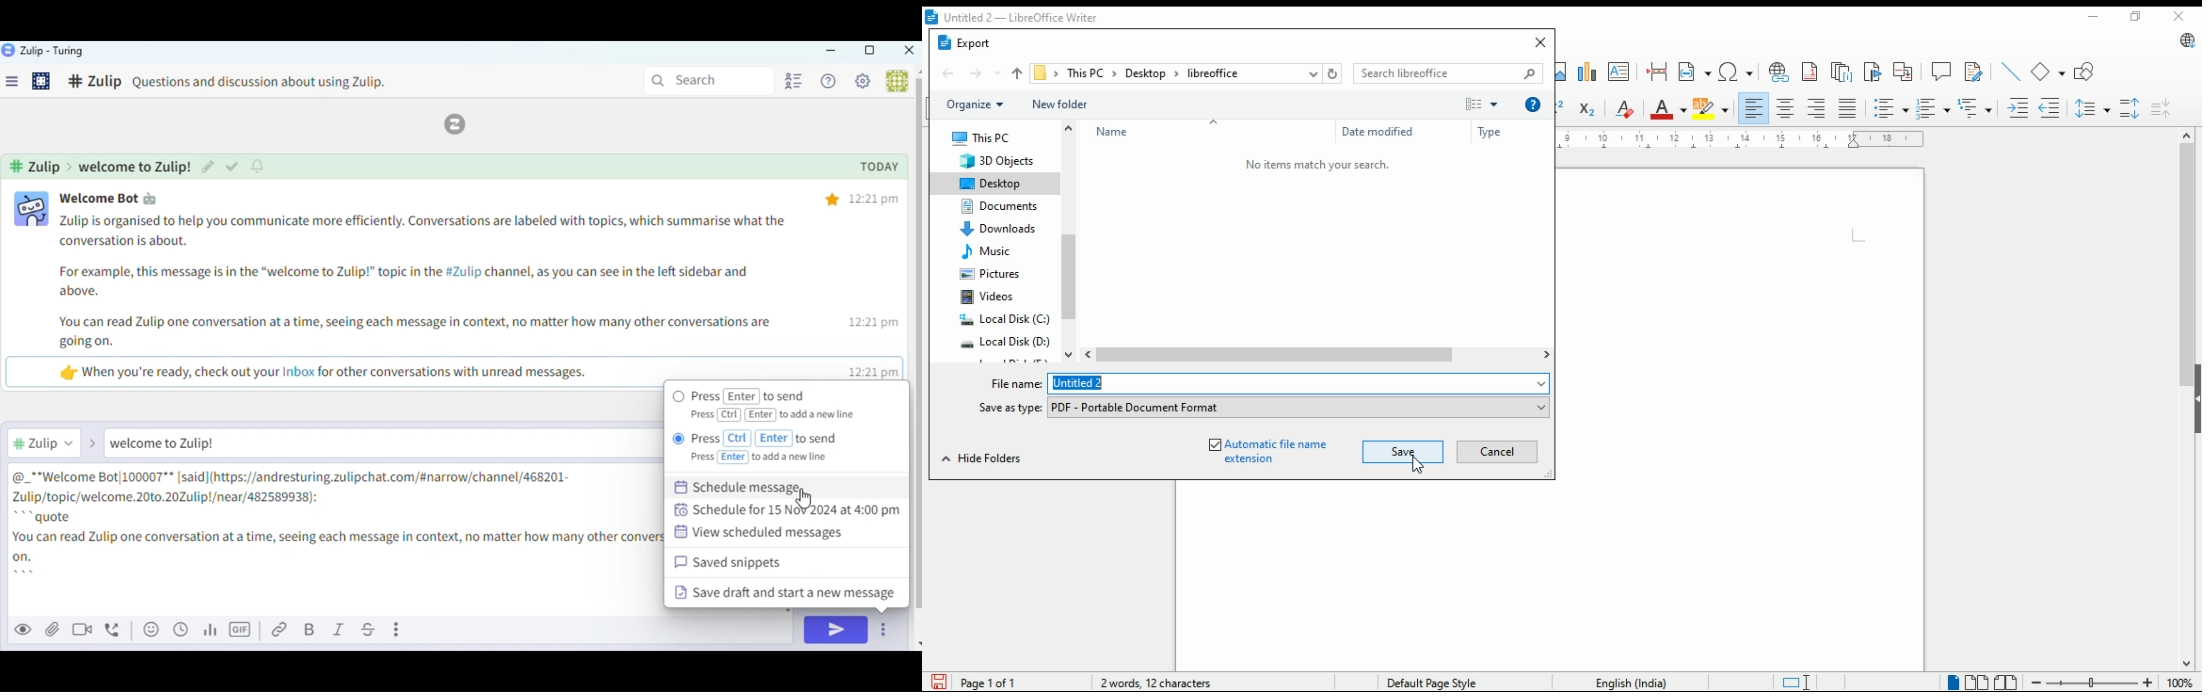 This screenshot has width=2212, height=700. I want to click on insert field, so click(1694, 72).